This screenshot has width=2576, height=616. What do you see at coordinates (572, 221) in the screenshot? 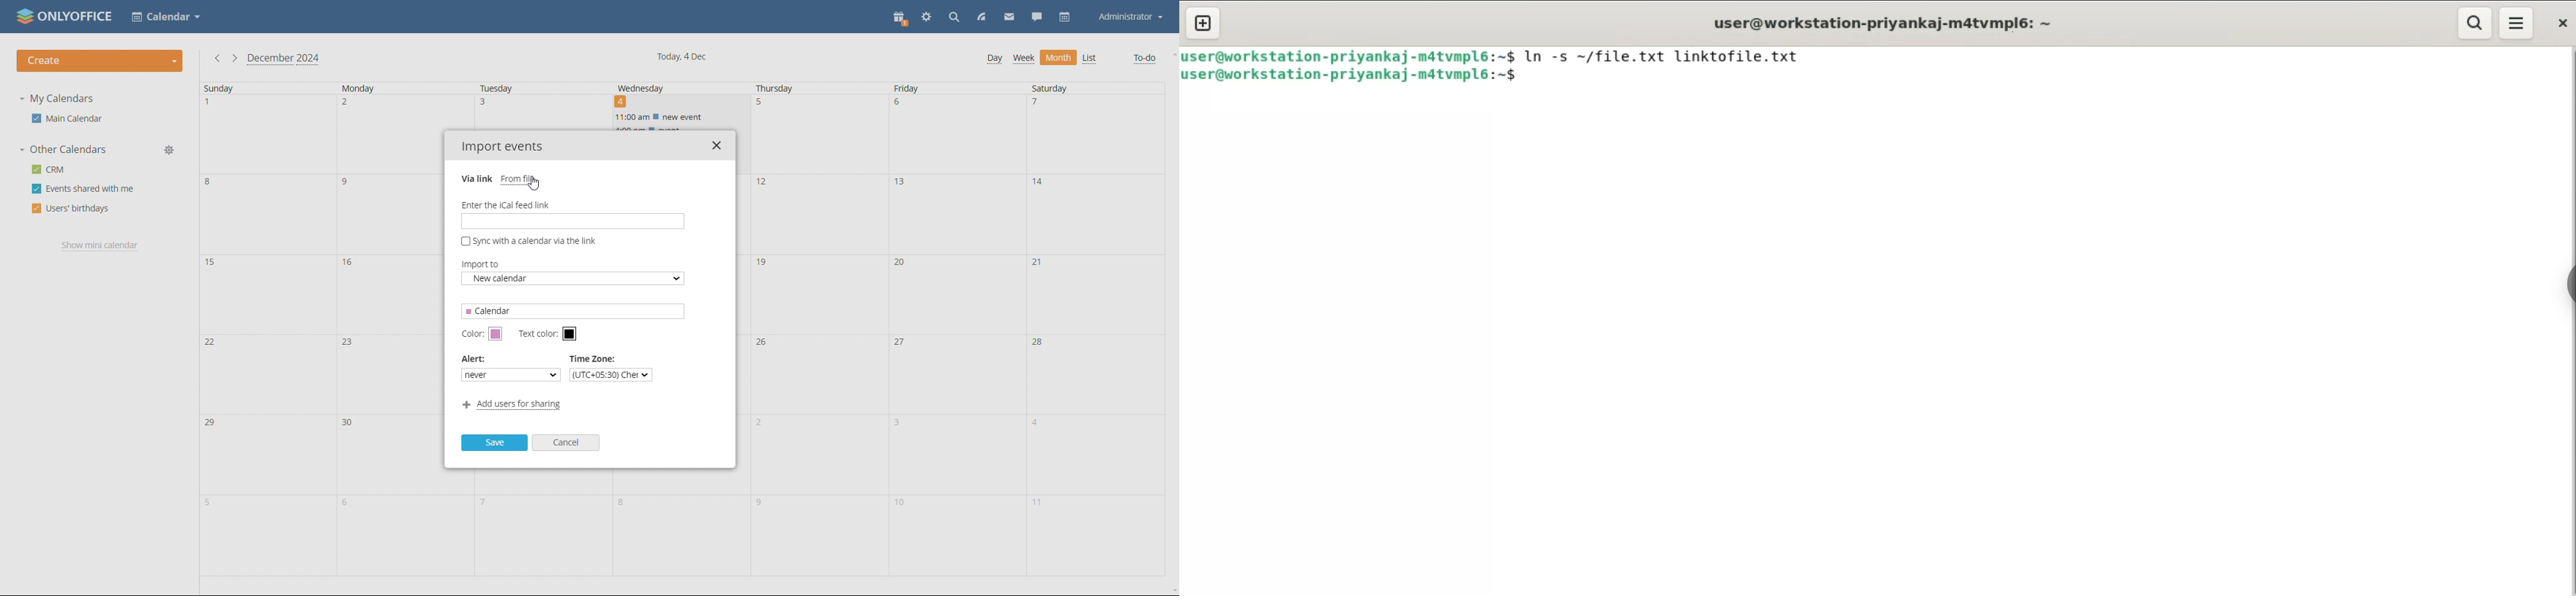
I see `enter text` at bounding box center [572, 221].